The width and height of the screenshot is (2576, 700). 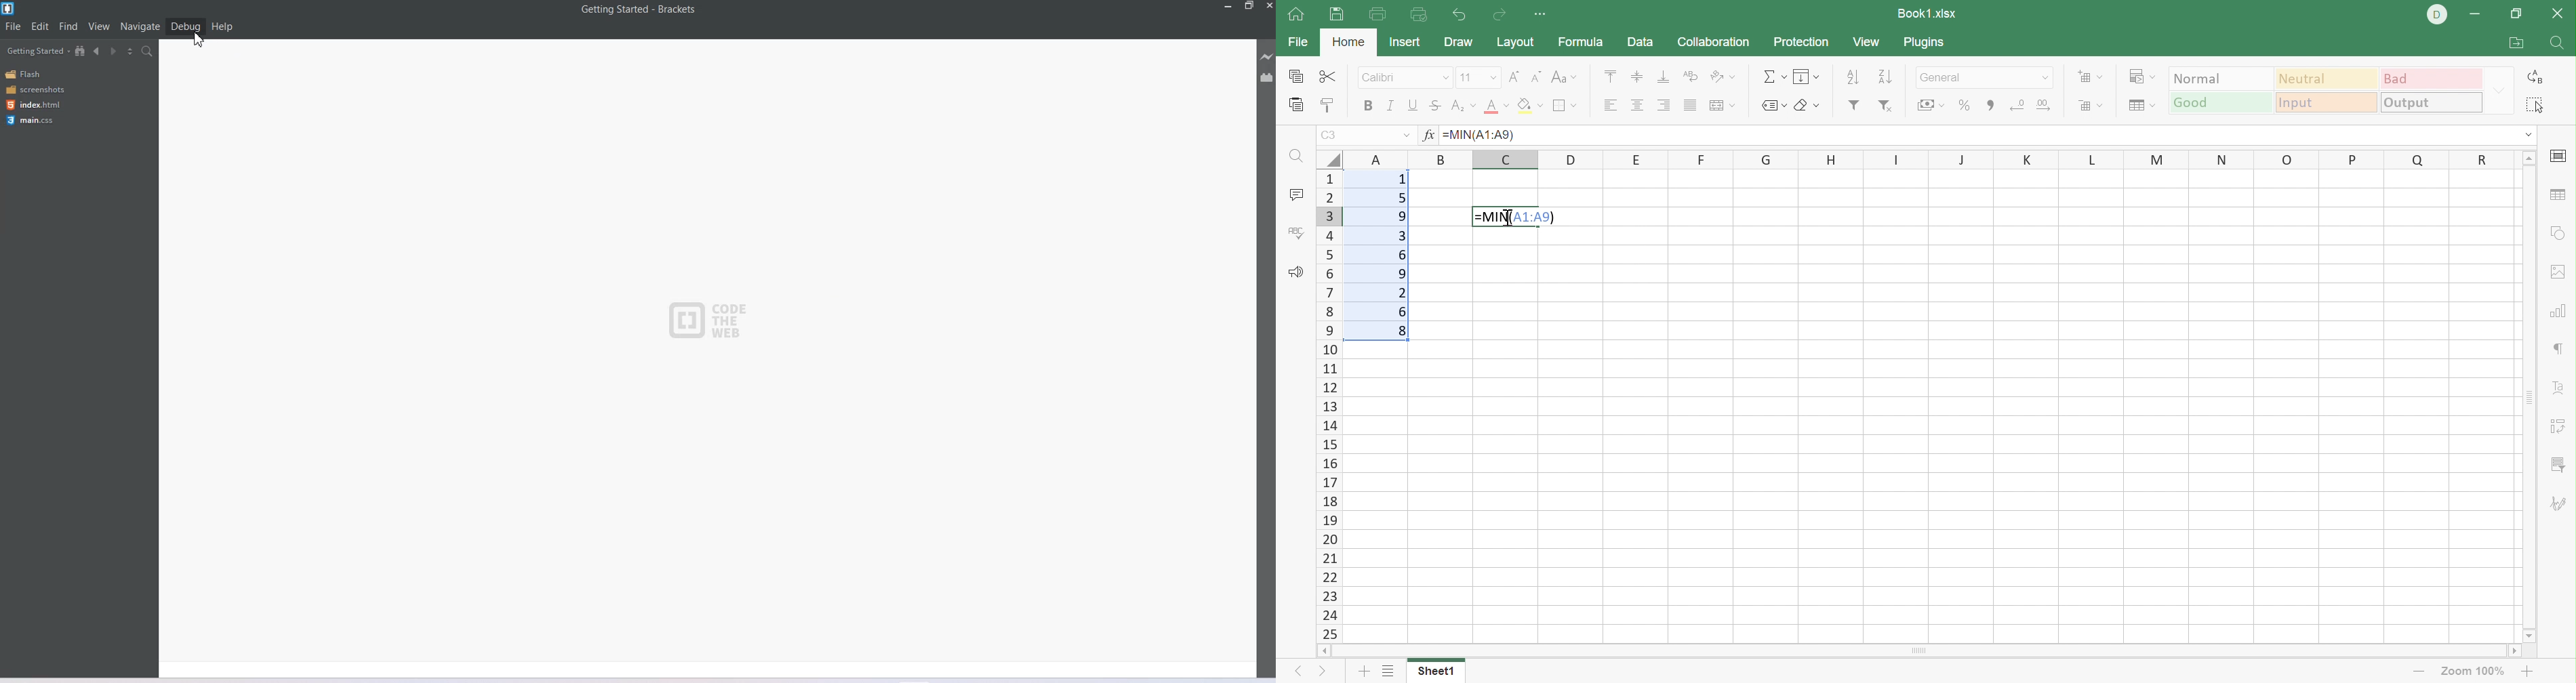 What do you see at coordinates (33, 120) in the screenshot?
I see `main.css` at bounding box center [33, 120].